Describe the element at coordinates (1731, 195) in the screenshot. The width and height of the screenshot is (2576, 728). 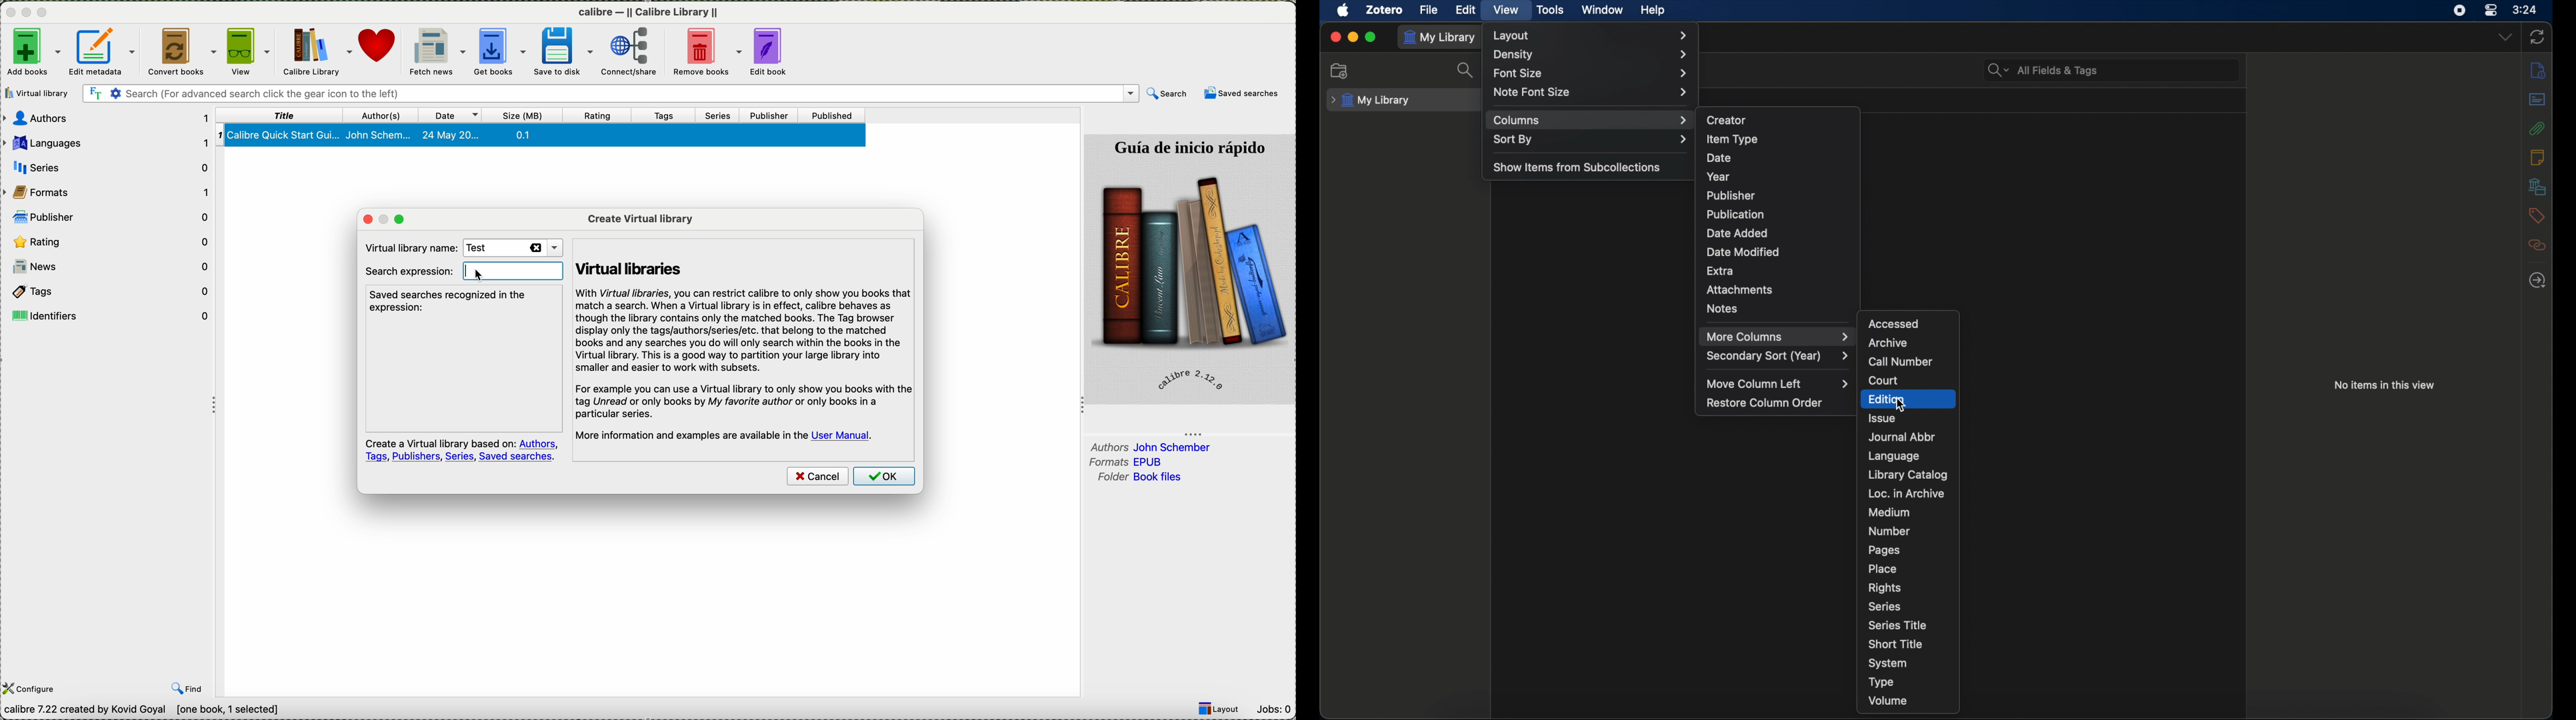
I see `publisher` at that location.